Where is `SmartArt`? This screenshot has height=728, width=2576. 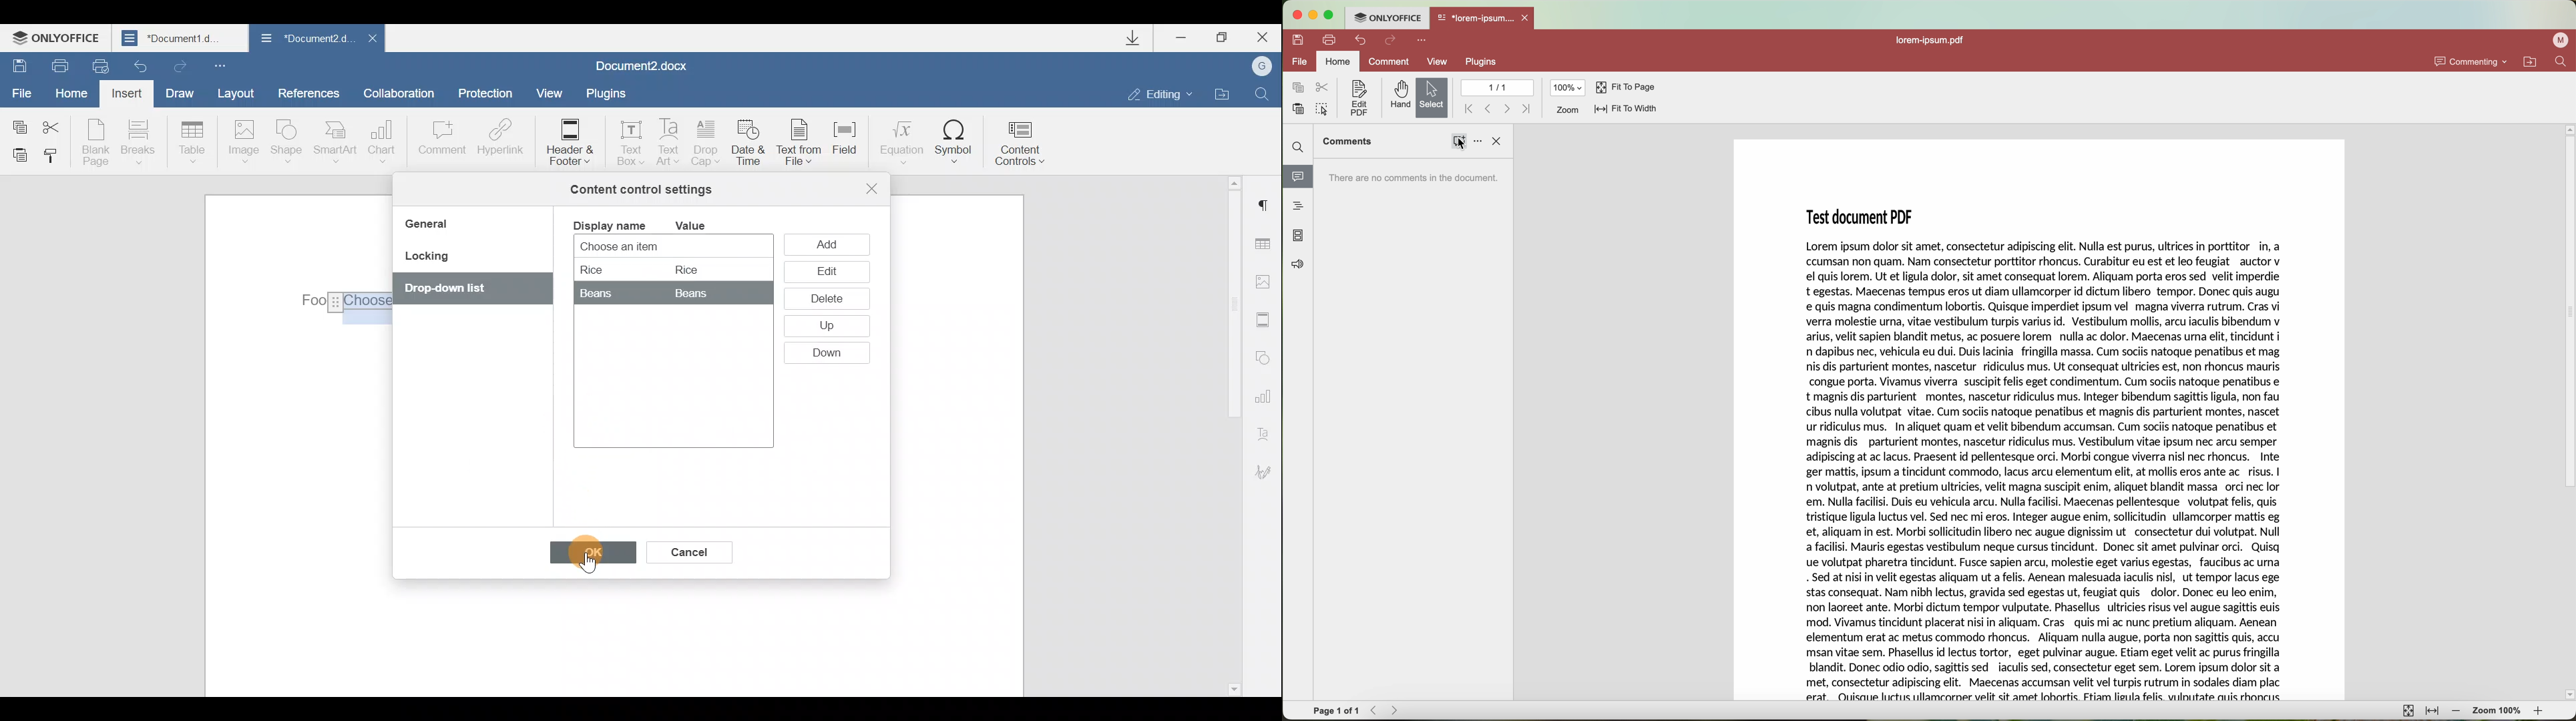
SmartArt is located at coordinates (336, 141).